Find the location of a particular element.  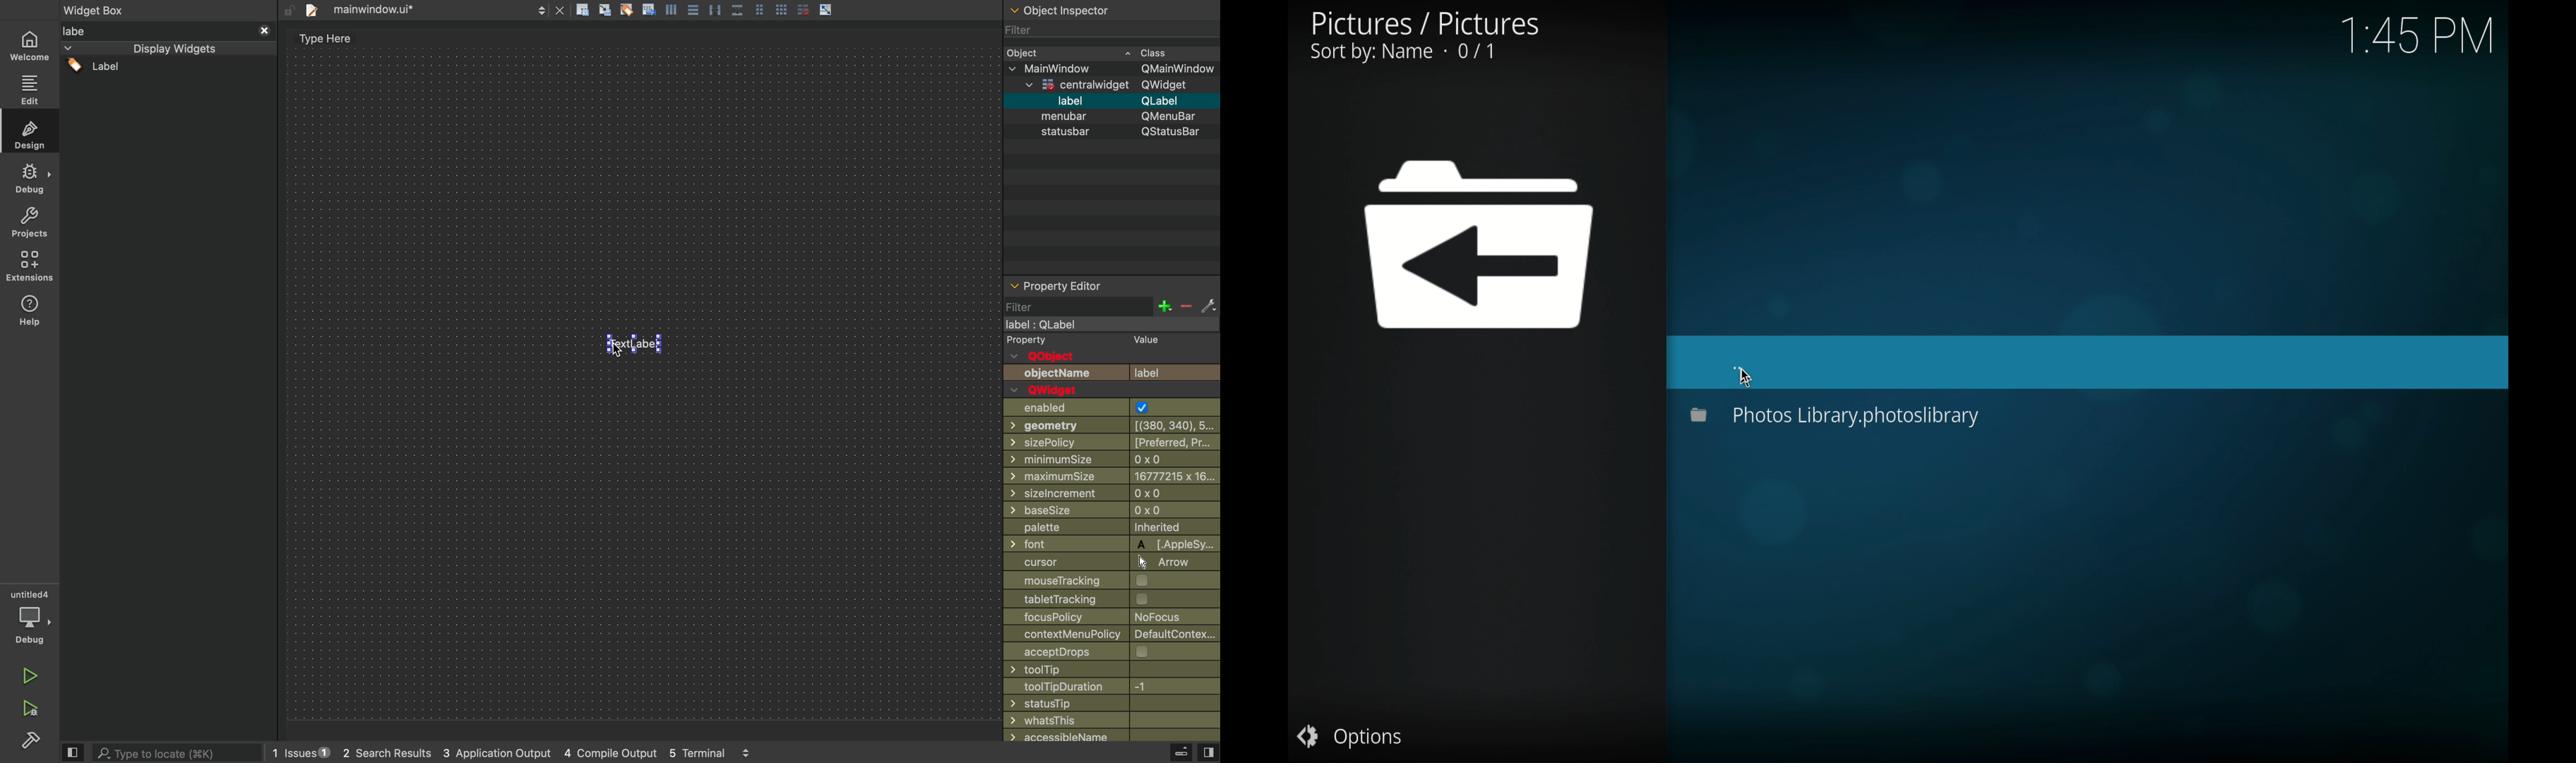

value is located at coordinates (1141, 341).